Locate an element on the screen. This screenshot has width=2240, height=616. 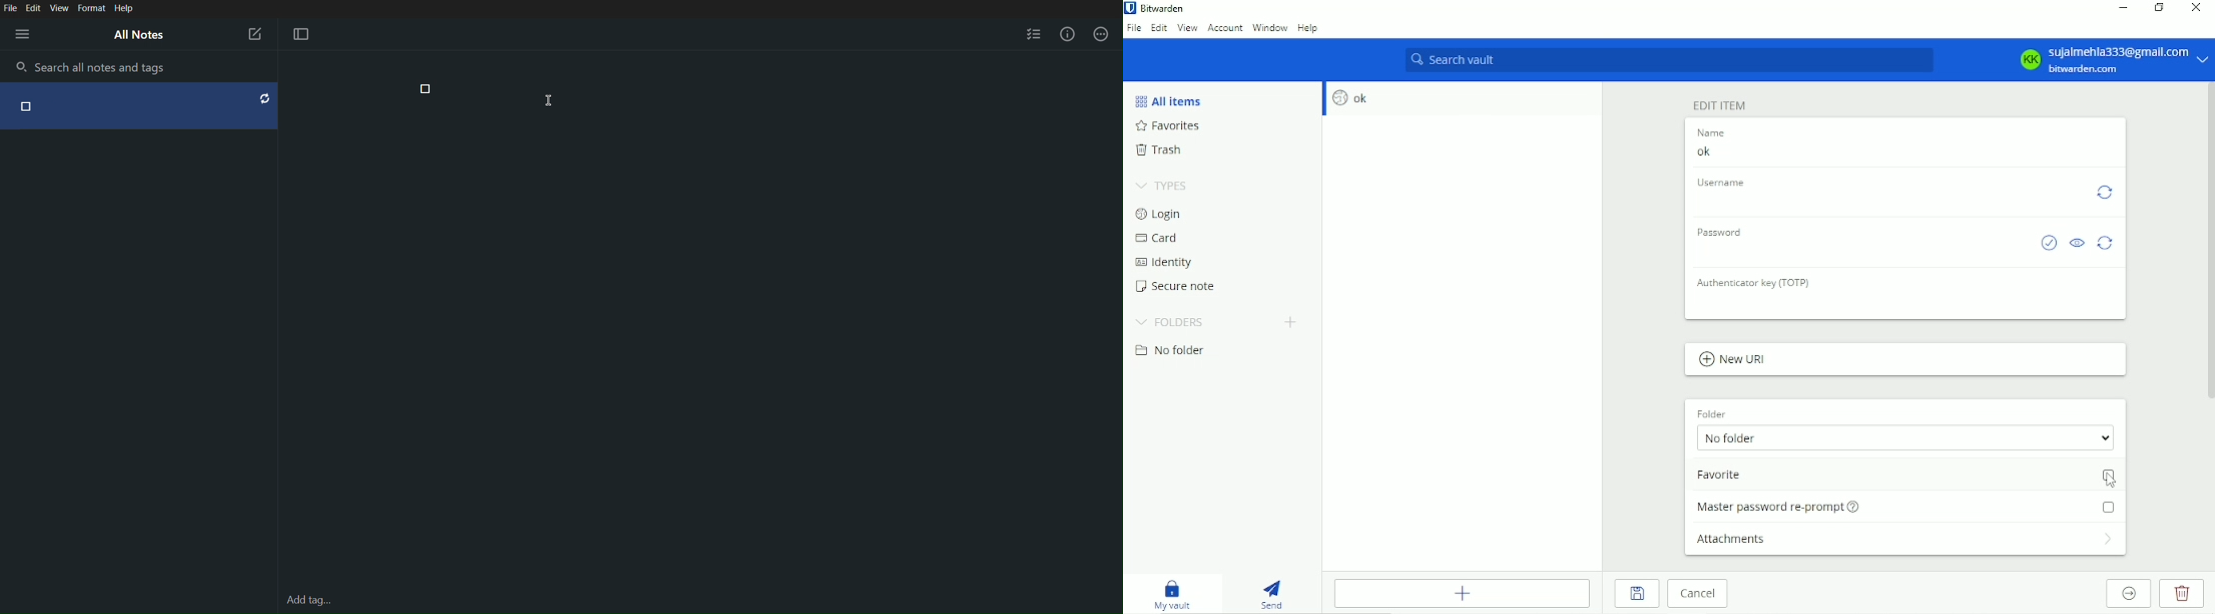
File is located at coordinates (1134, 29).